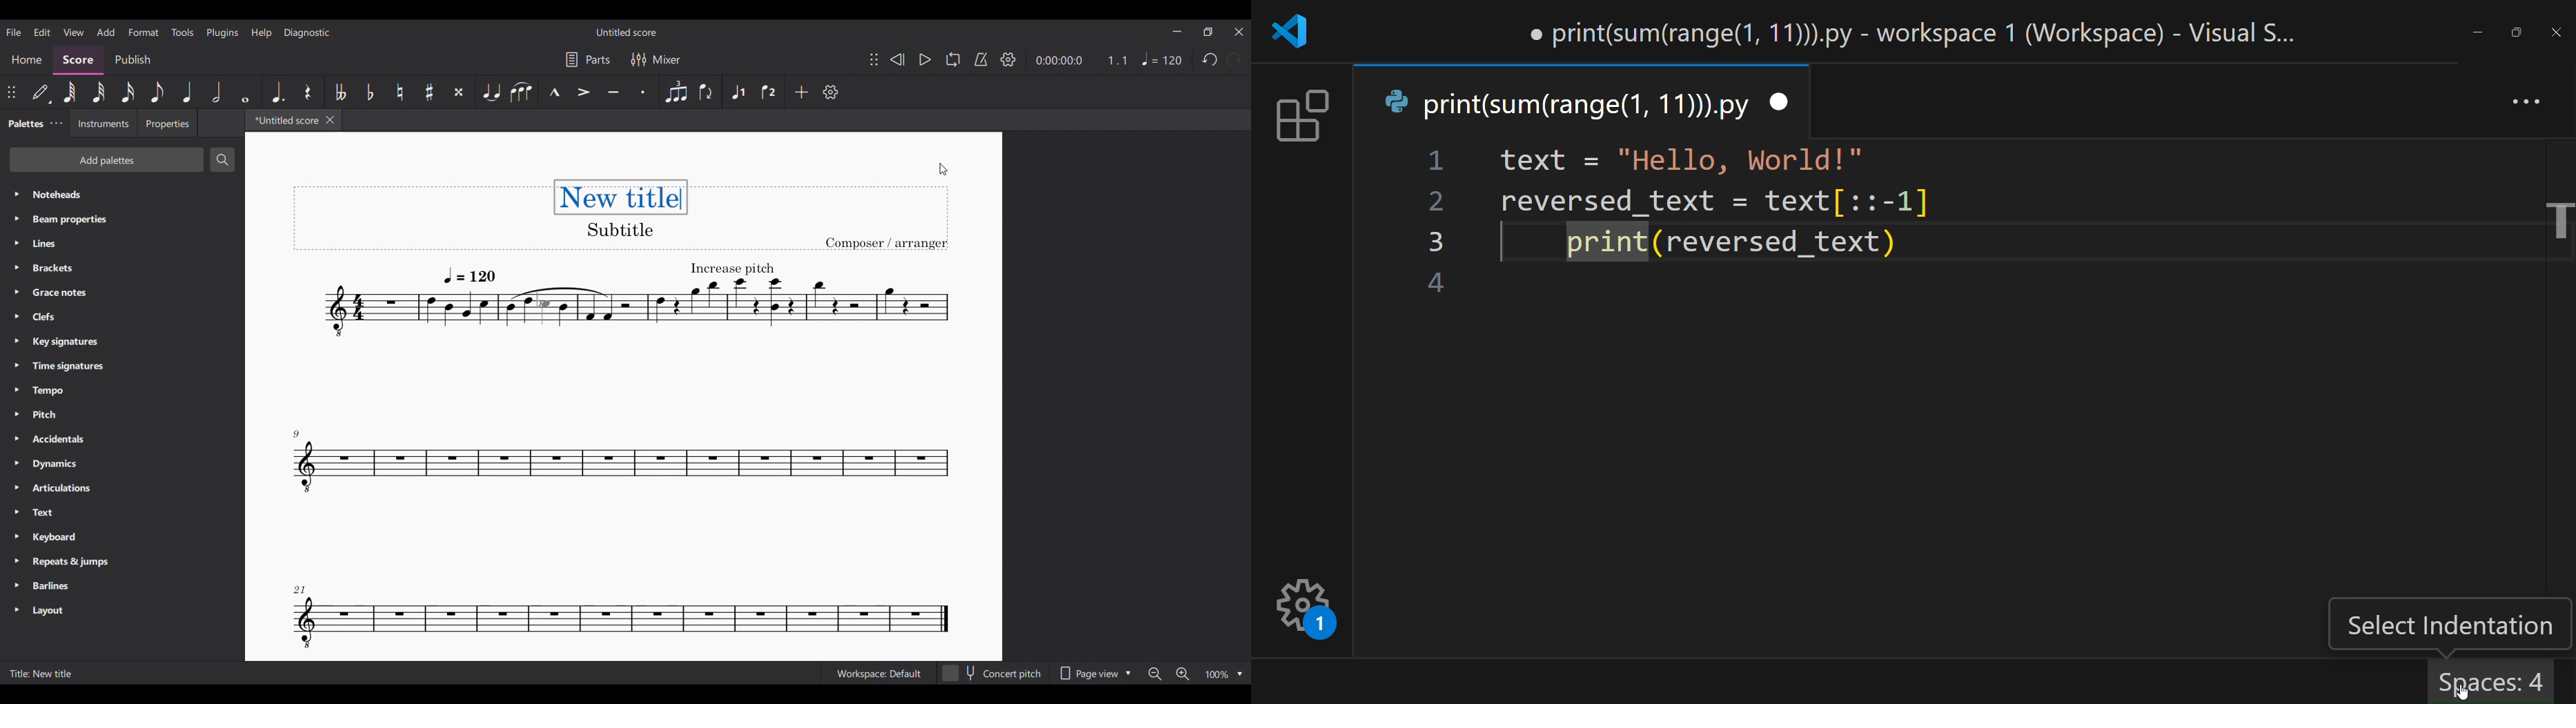 This screenshot has height=728, width=2576. What do you see at coordinates (1163, 59) in the screenshot?
I see `Tempo` at bounding box center [1163, 59].